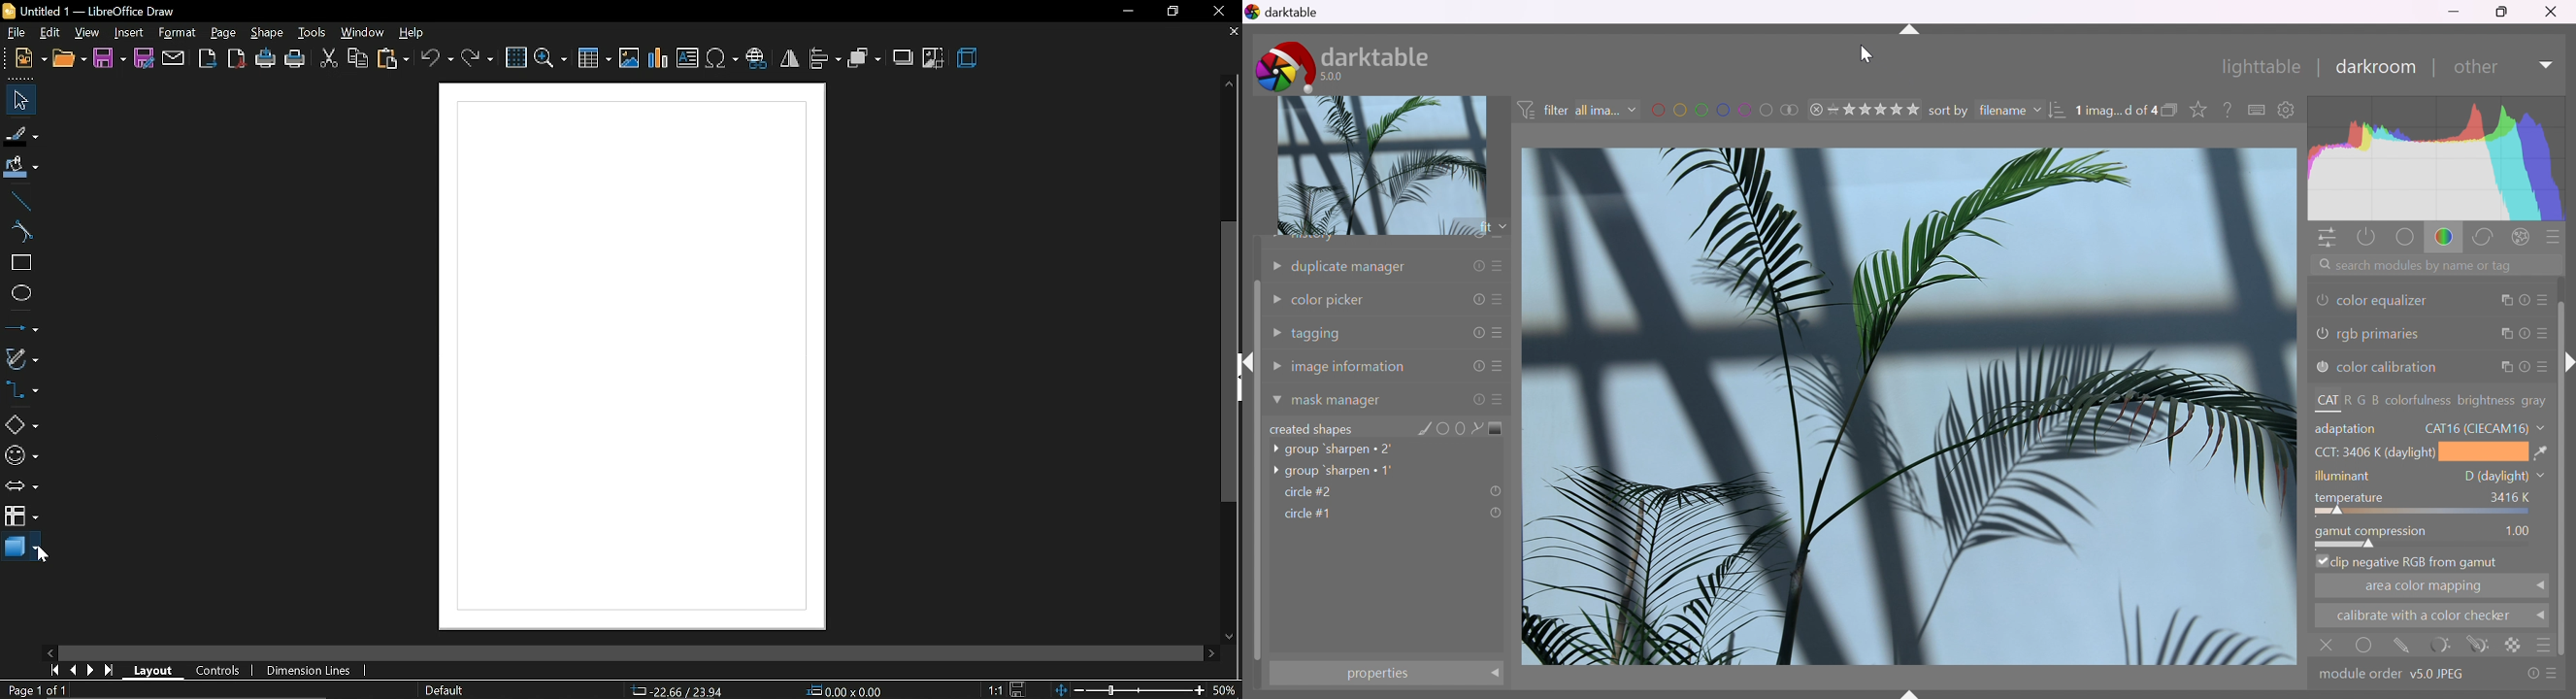 The width and height of the screenshot is (2576, 700). What do you see at coordinates (2484, 237) in the screenshot?
I see `correct` at bounding box center [2484, 237].